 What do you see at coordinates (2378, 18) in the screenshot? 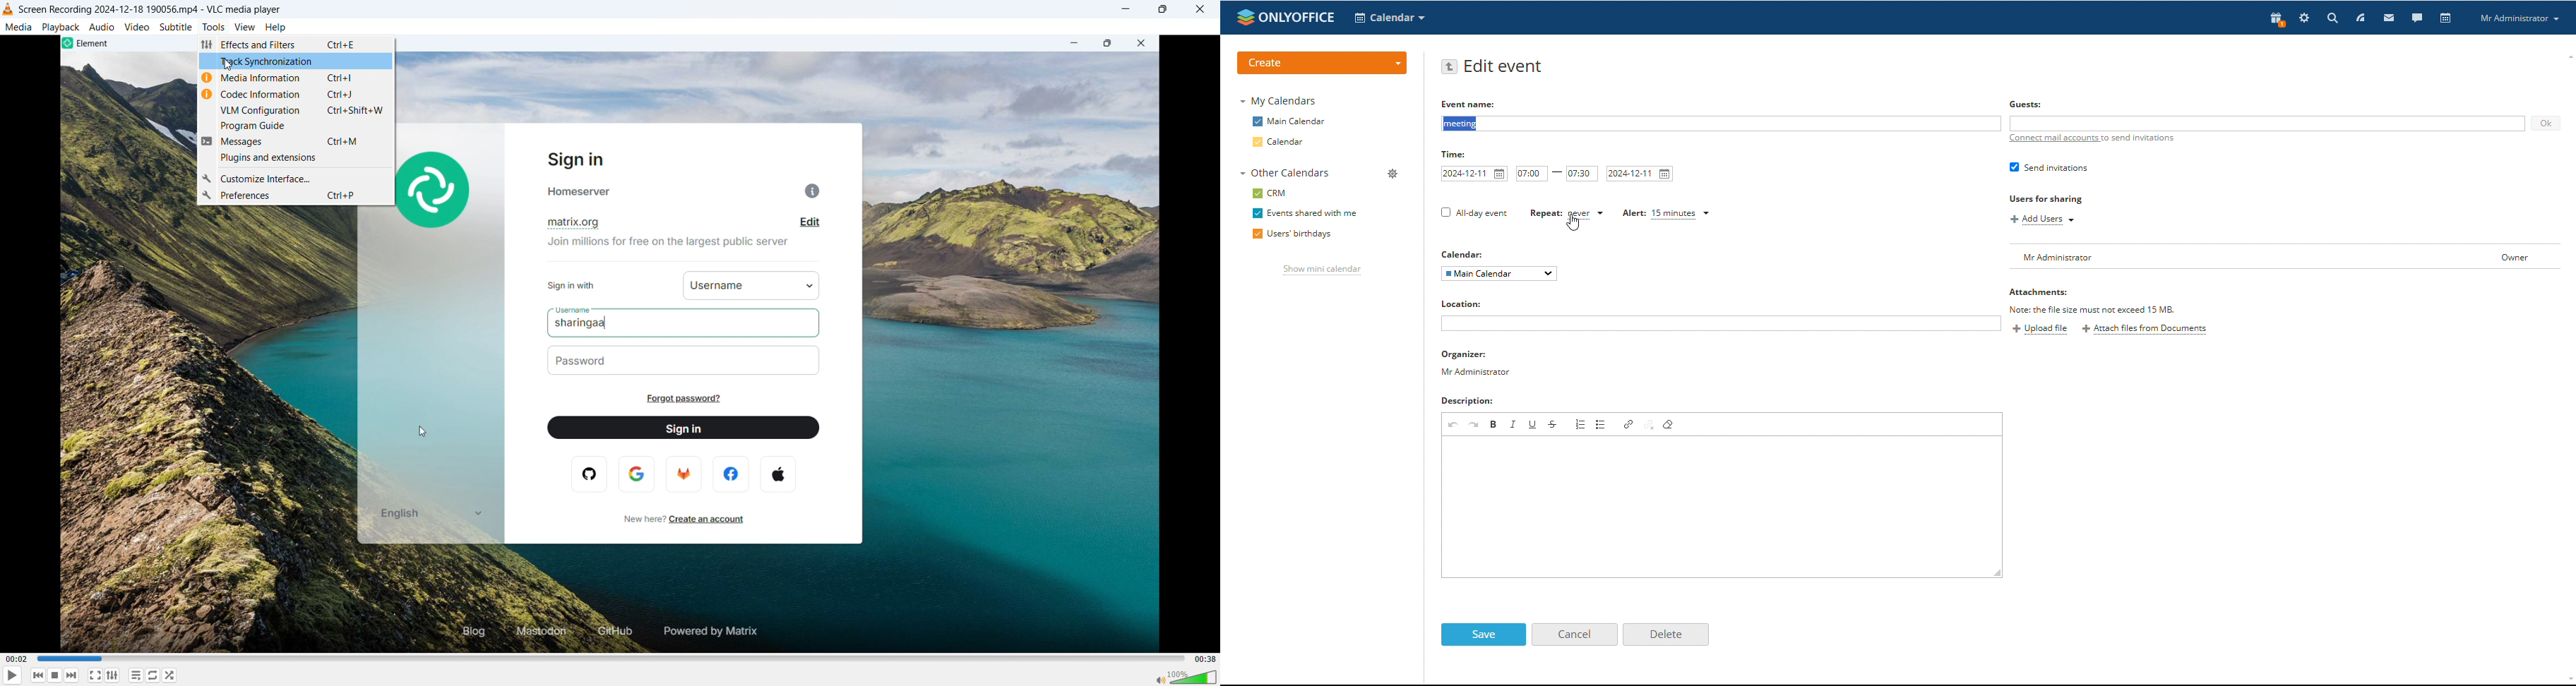
I see `search` at bounding box center [2378, 18].